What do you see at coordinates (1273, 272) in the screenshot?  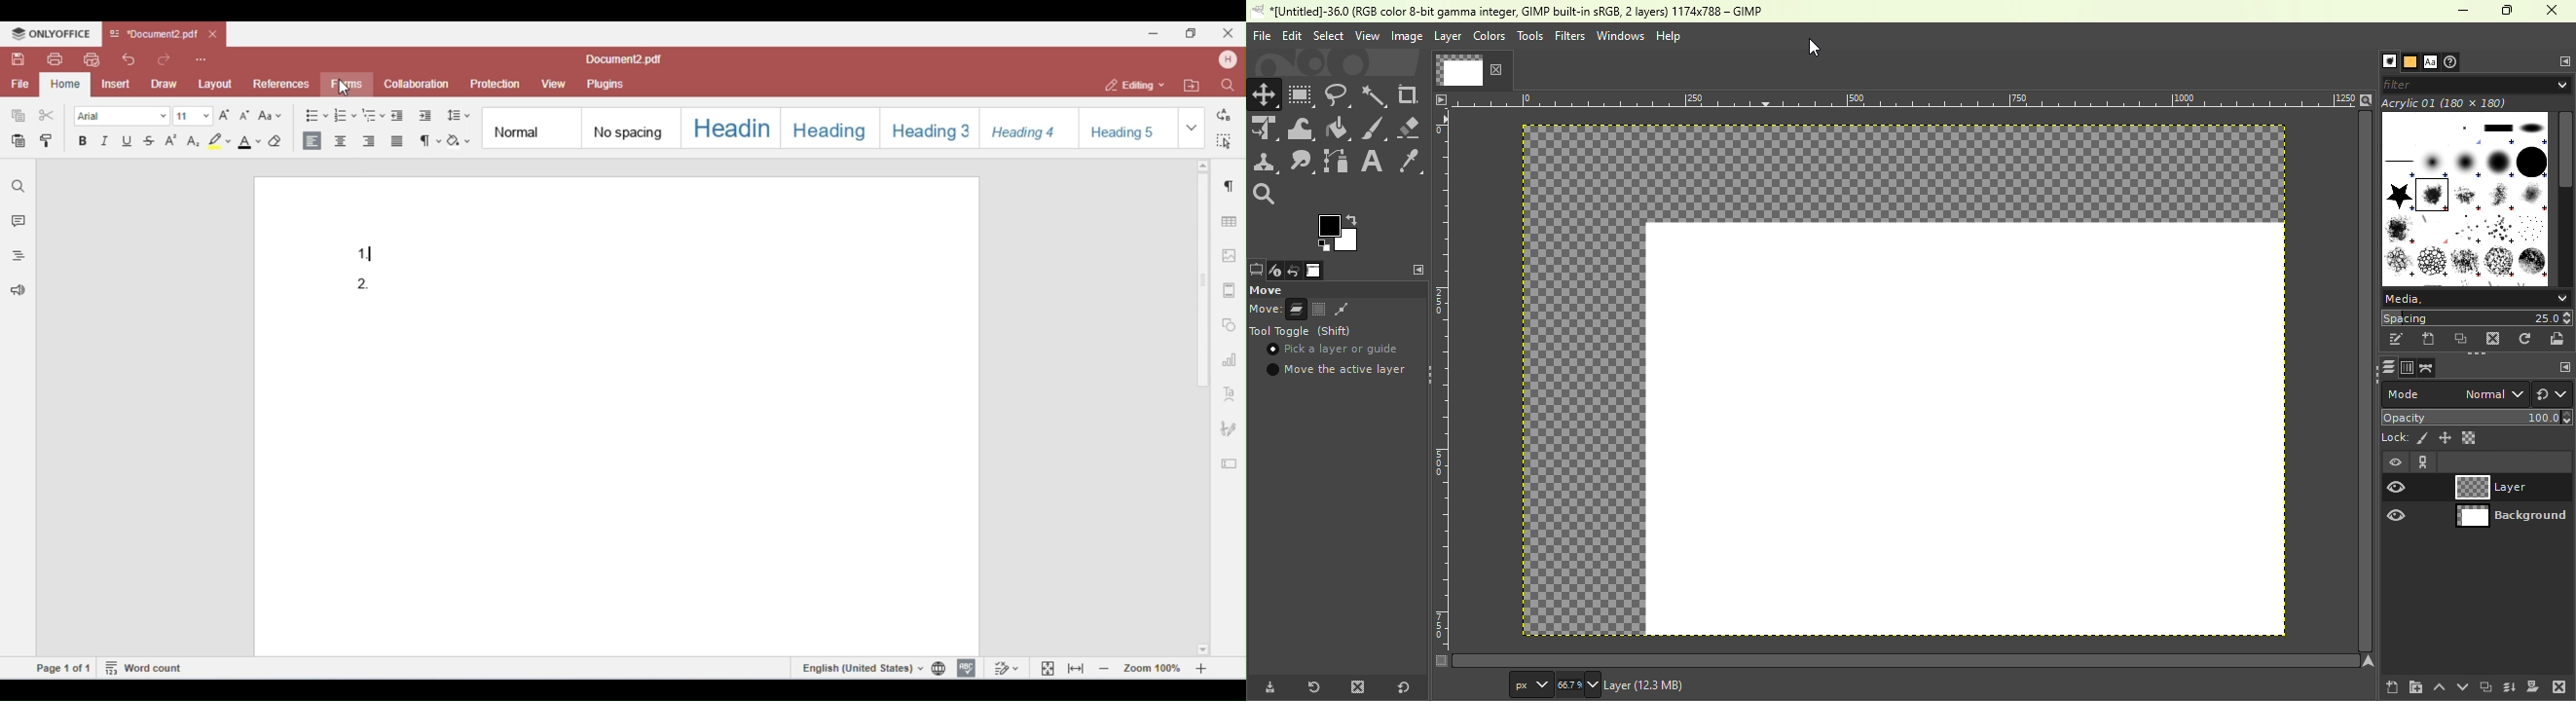 I see `Device status` at bounding box center [1273, 272].